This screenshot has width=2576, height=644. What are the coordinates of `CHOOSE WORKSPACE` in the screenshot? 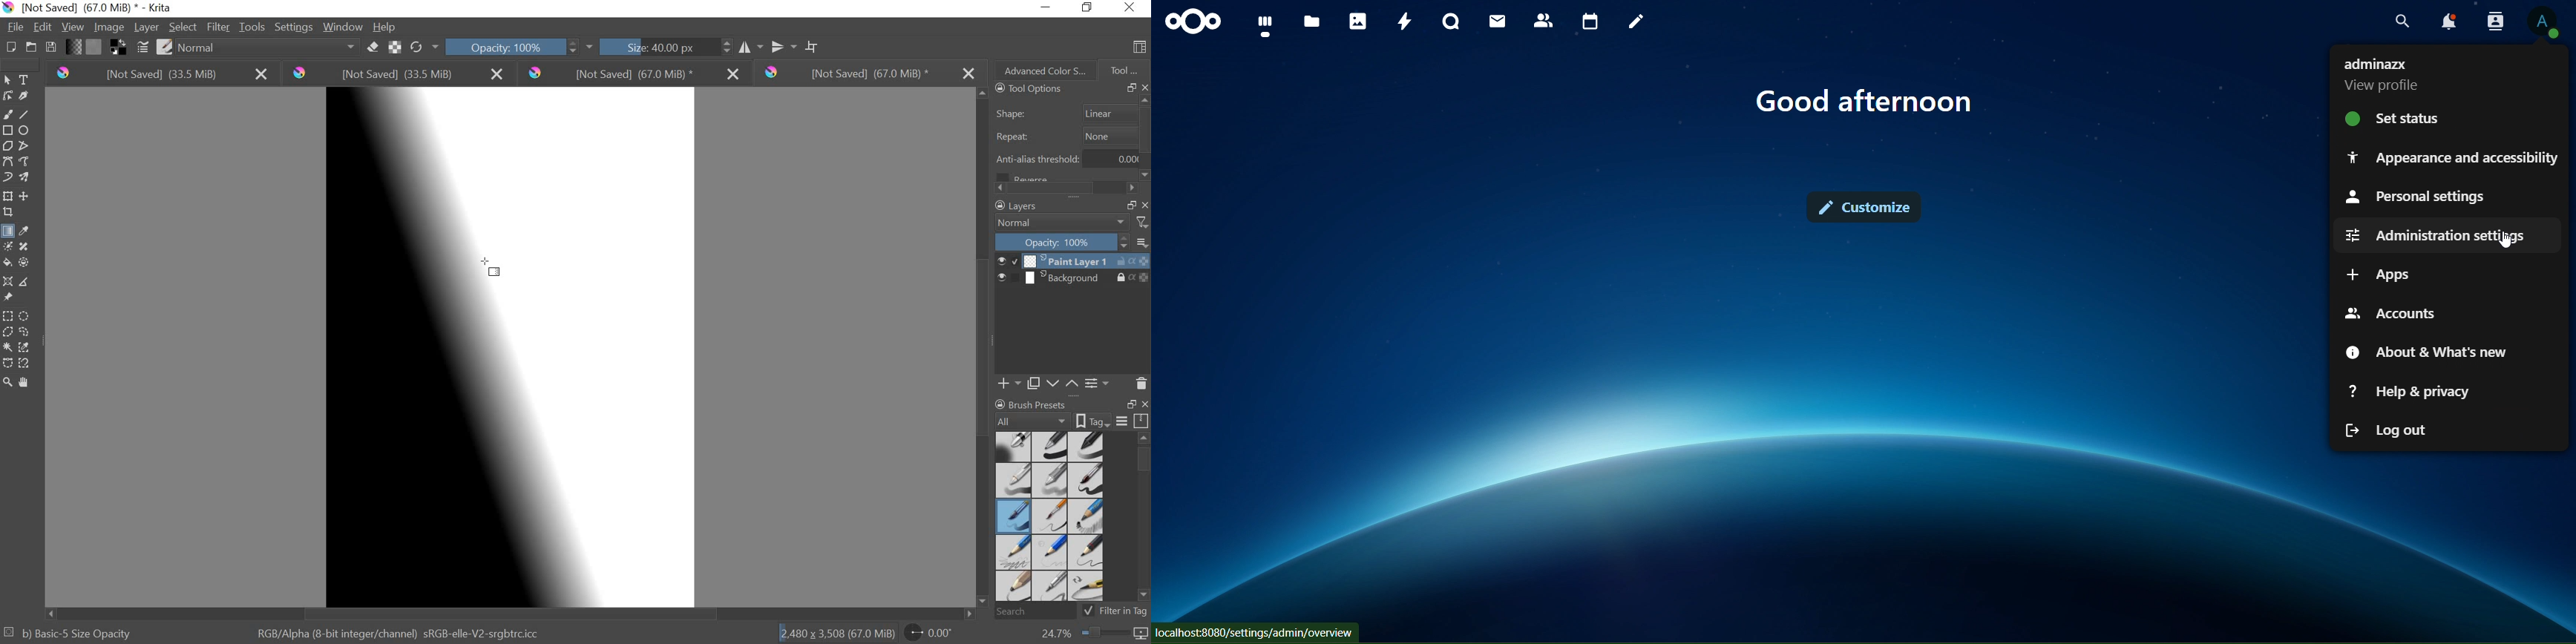 It's located at (1140, 49).